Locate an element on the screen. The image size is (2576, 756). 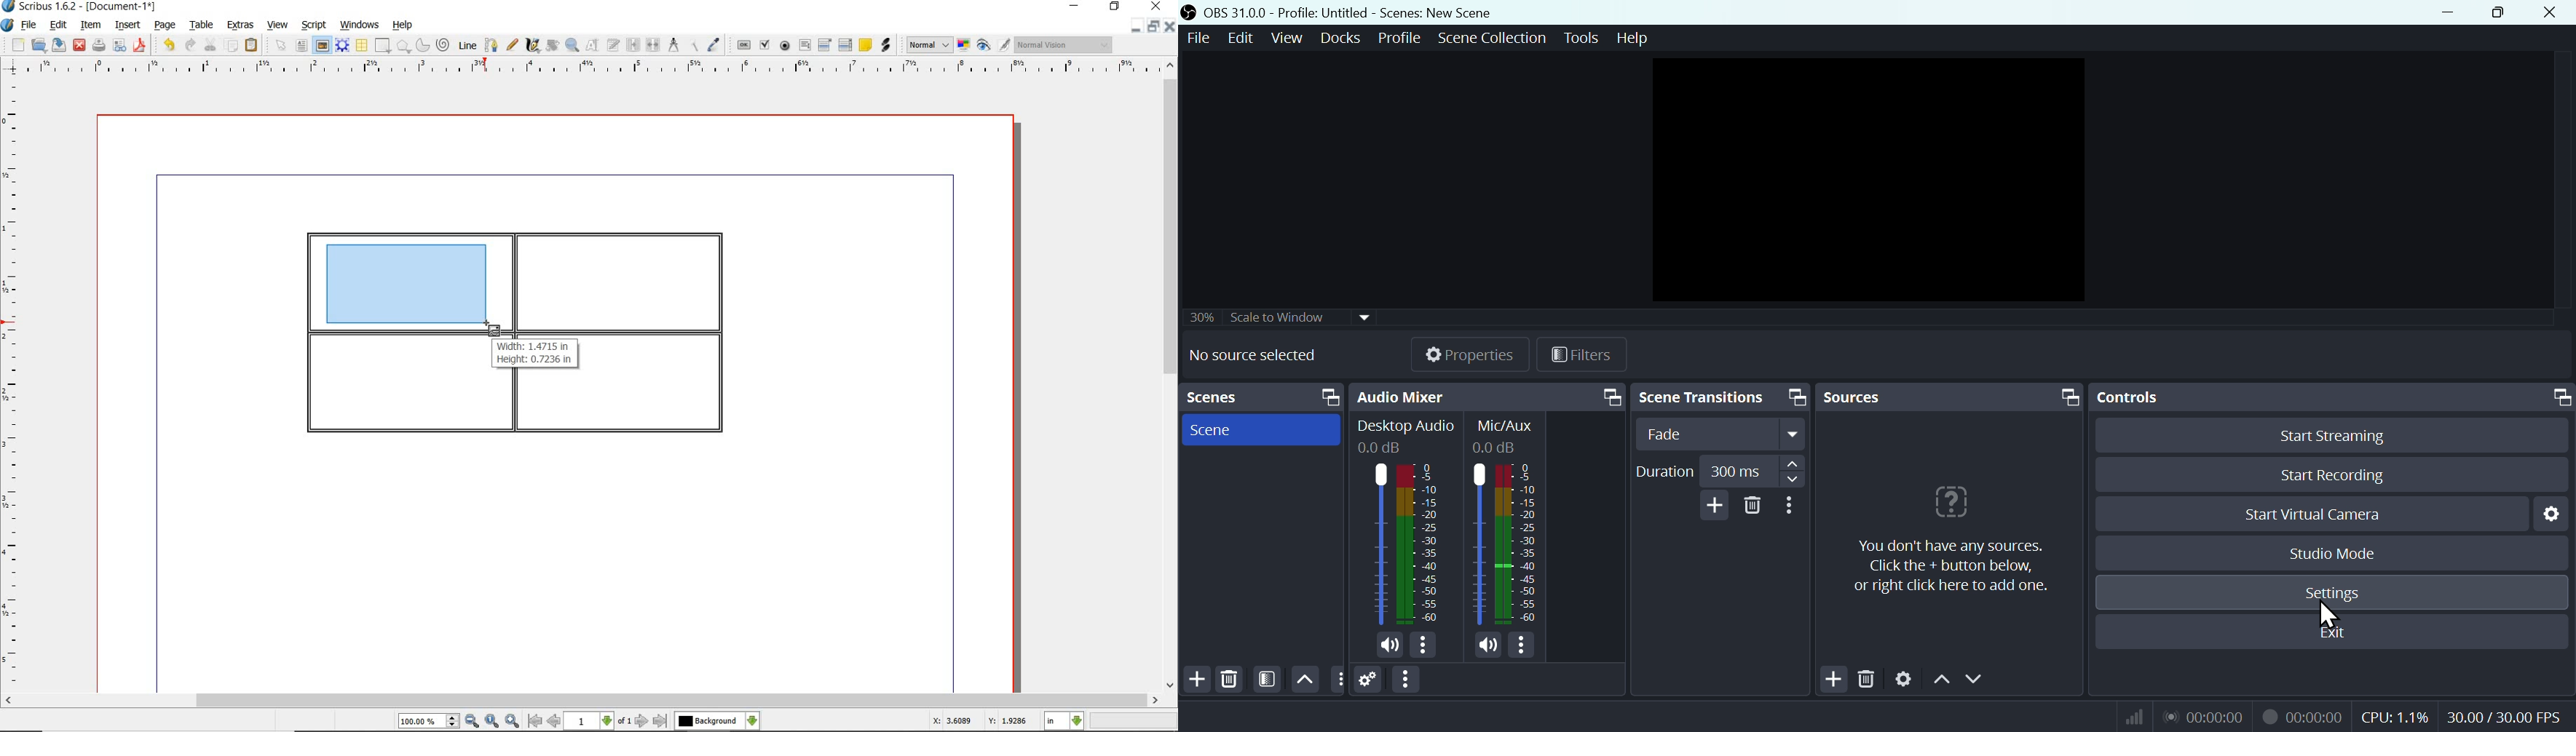
Start recording is located at coordinates (2322, 477).